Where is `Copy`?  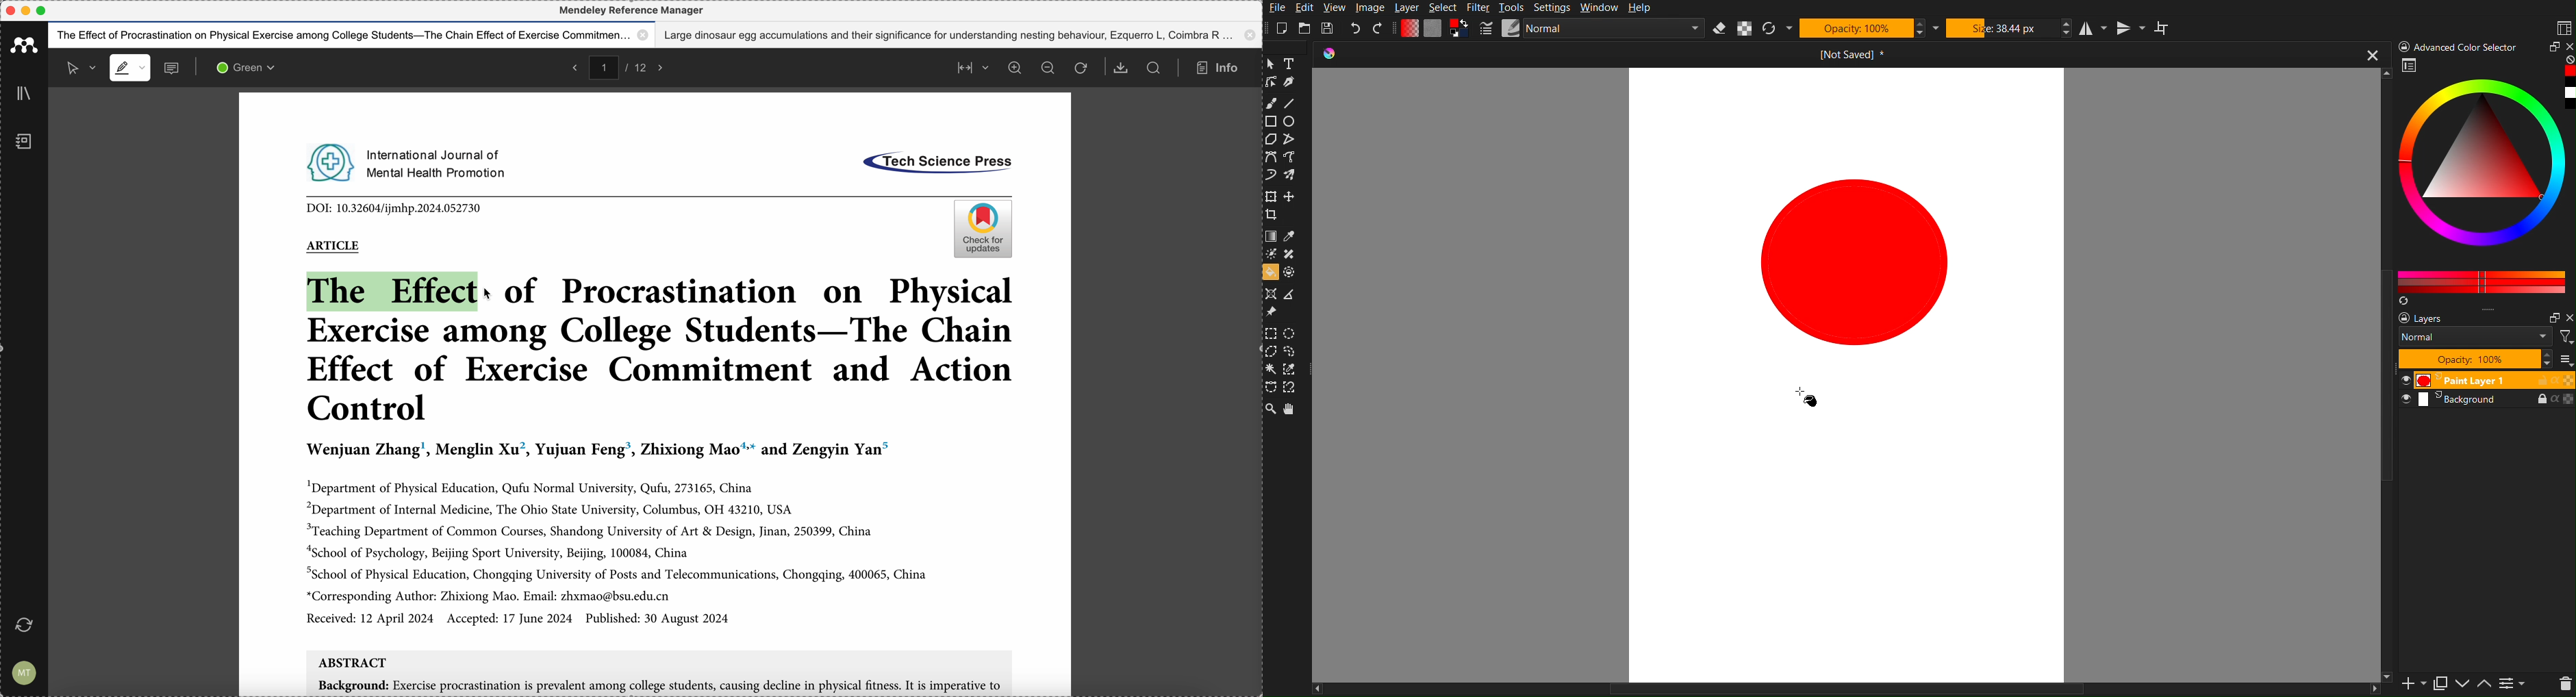
Copy is located at coordinates (2440, 686).